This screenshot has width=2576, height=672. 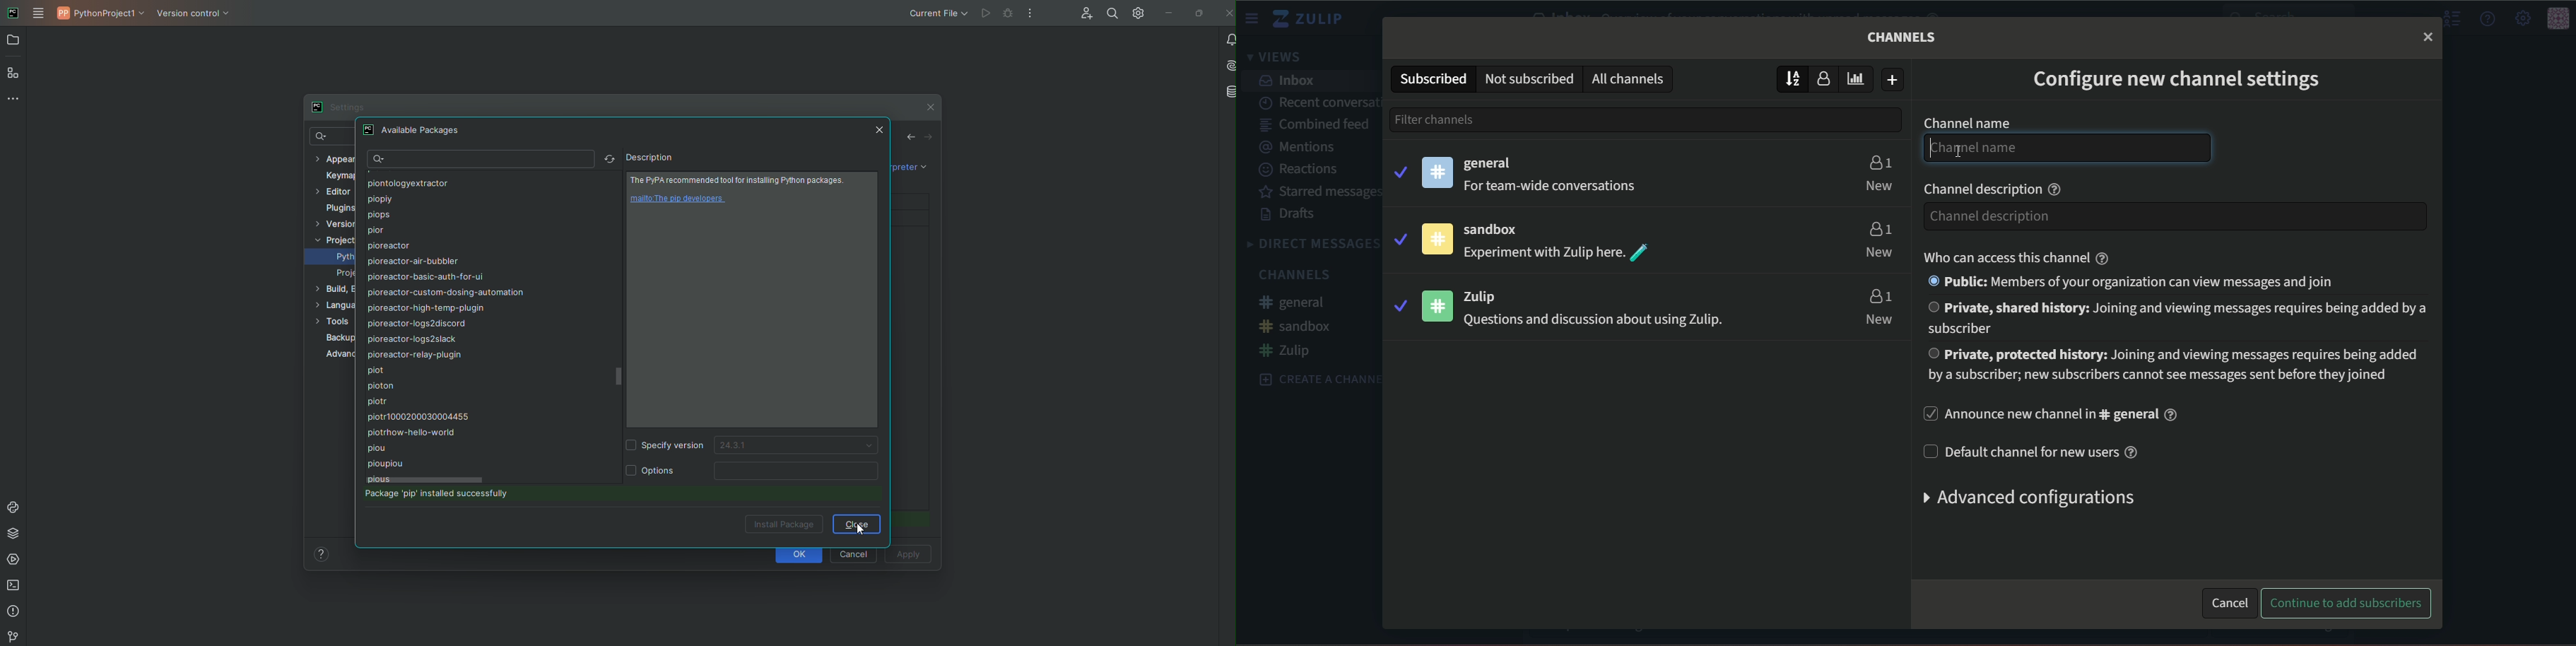 I want to click on Project Structure, so click(x=344, y=275).